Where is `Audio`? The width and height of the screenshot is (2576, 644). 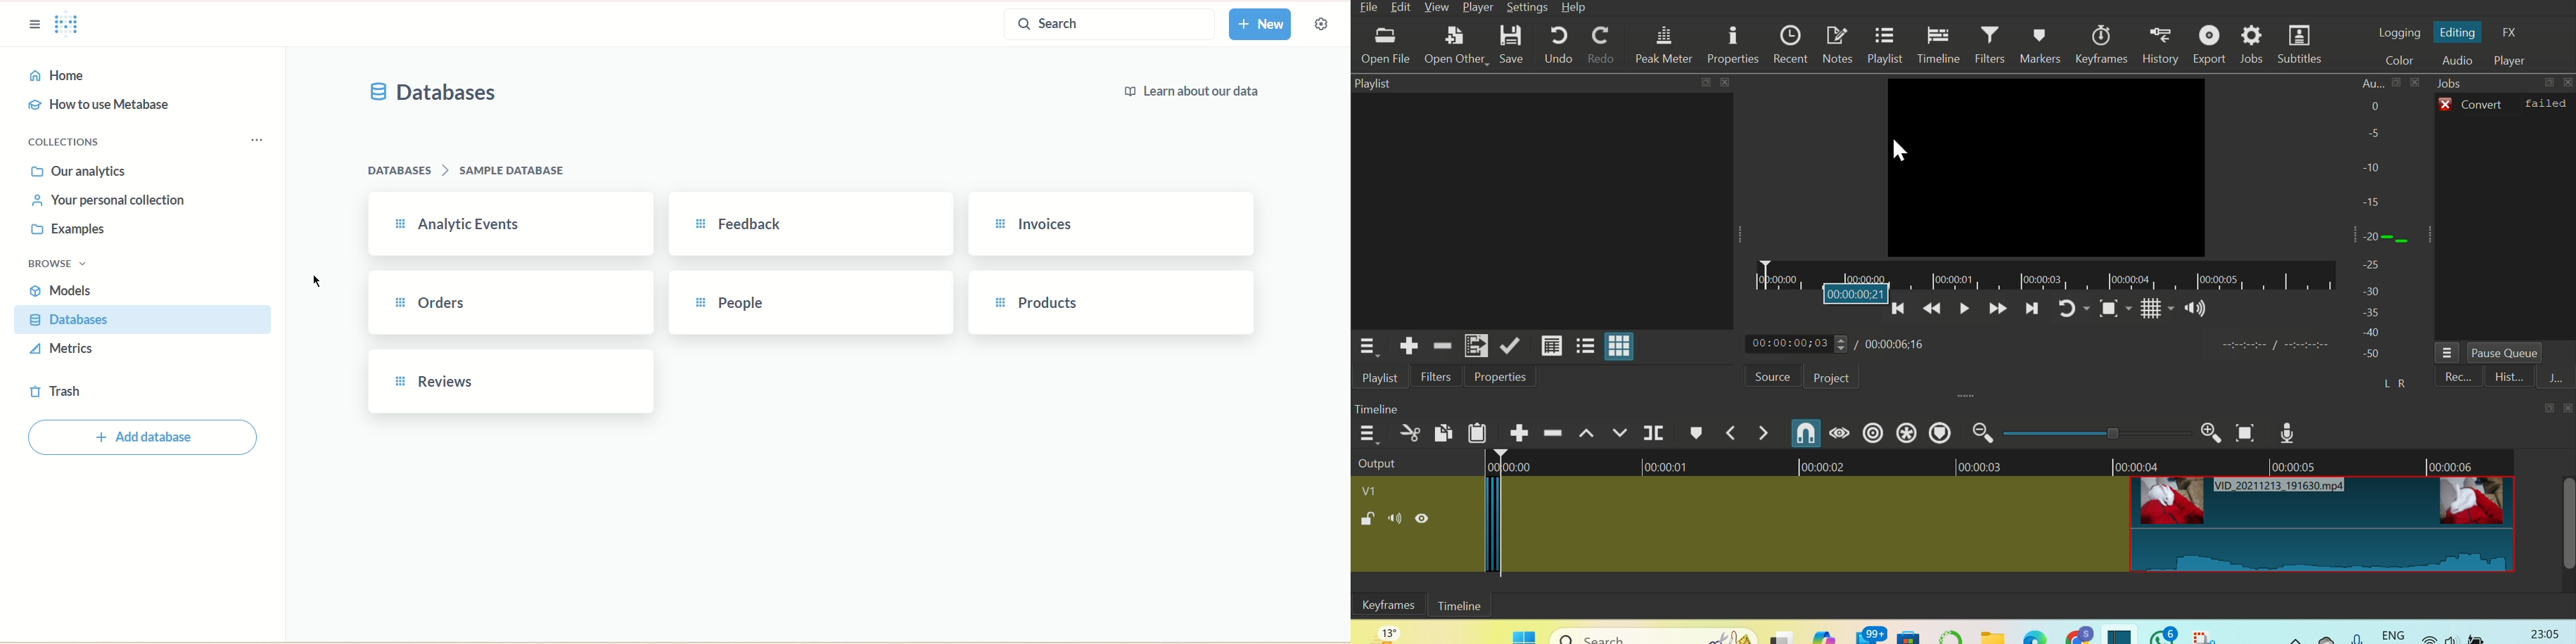
Audio is located at coordinates (2453, 61).